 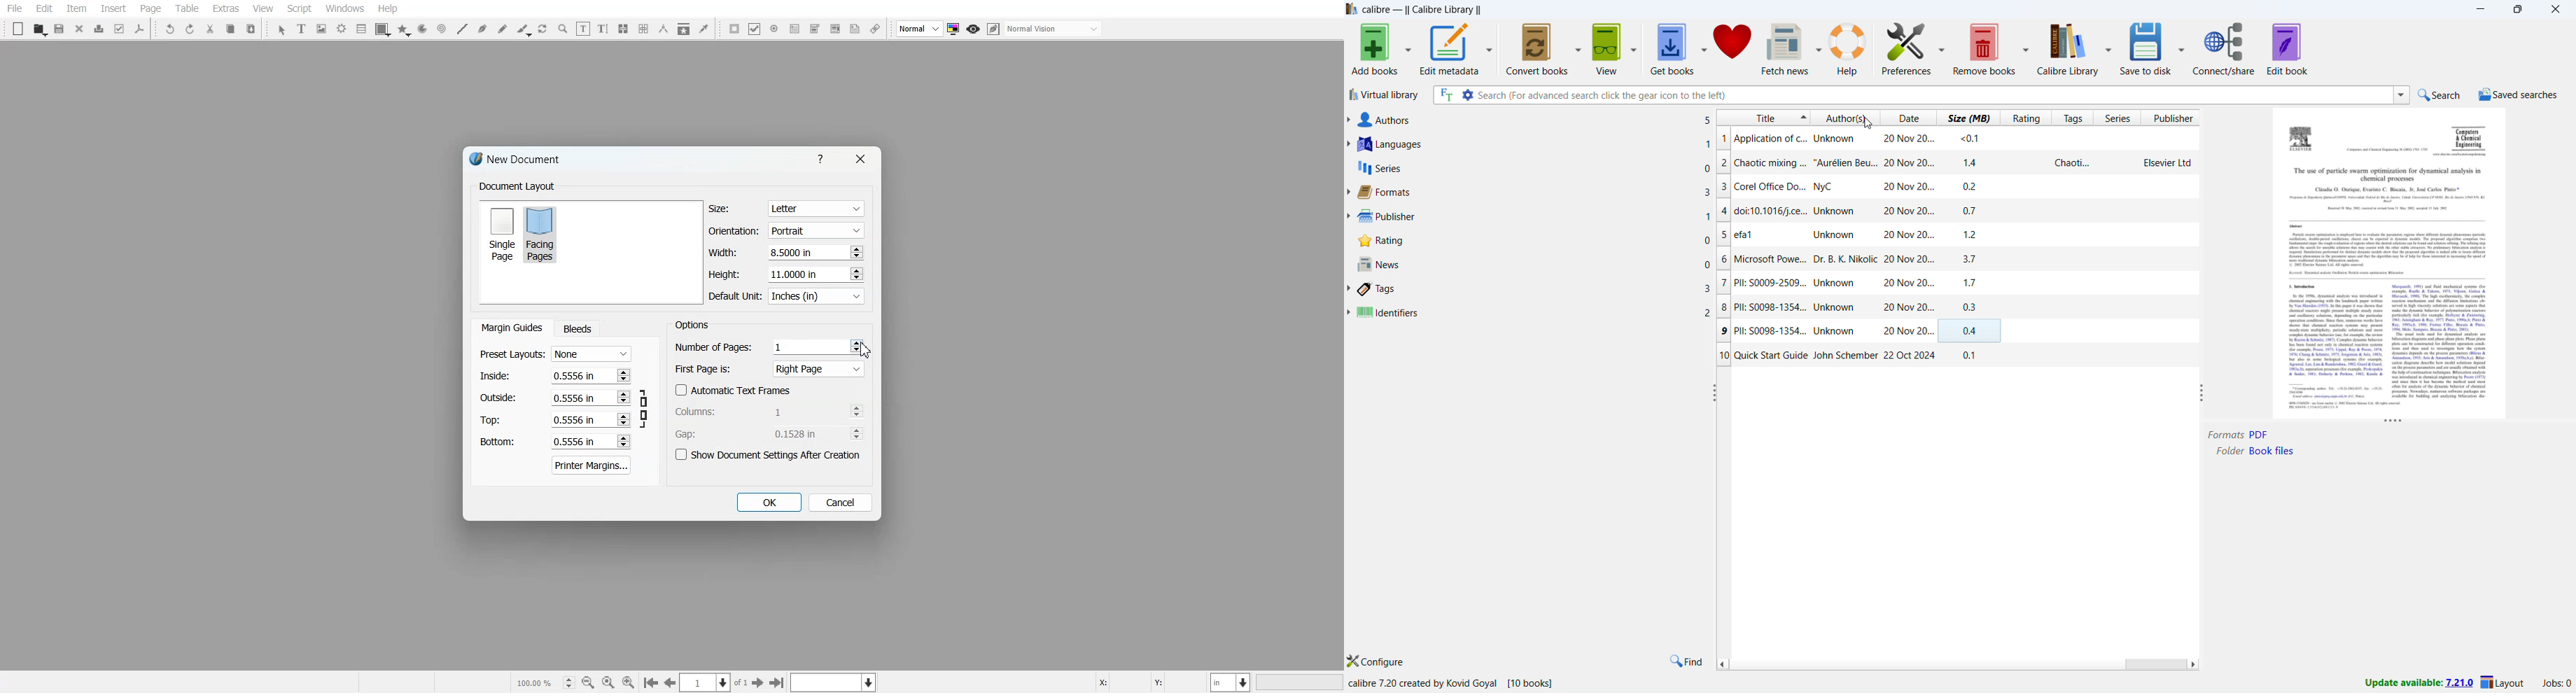 What do you see at coordinates (190, 29) in the screenshot?
I see `Redo` at bounding box center [190, 29].